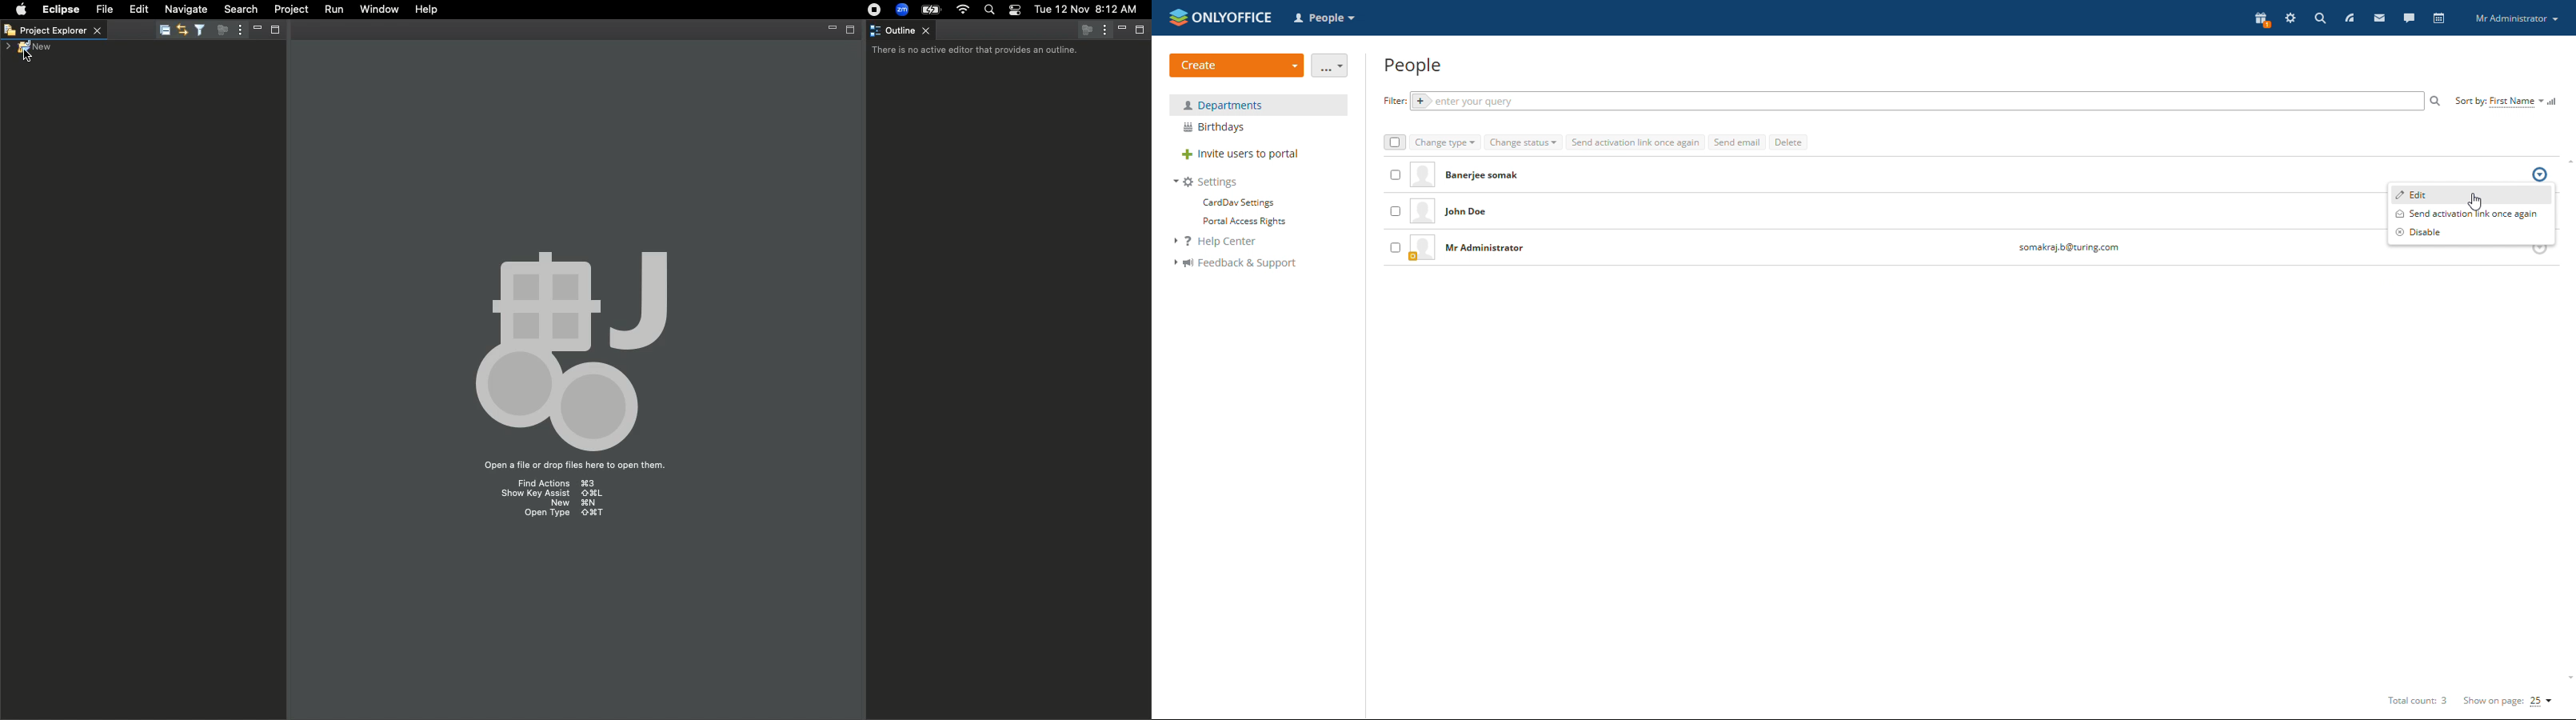  I want to click on cursor, so click(2479, 200).